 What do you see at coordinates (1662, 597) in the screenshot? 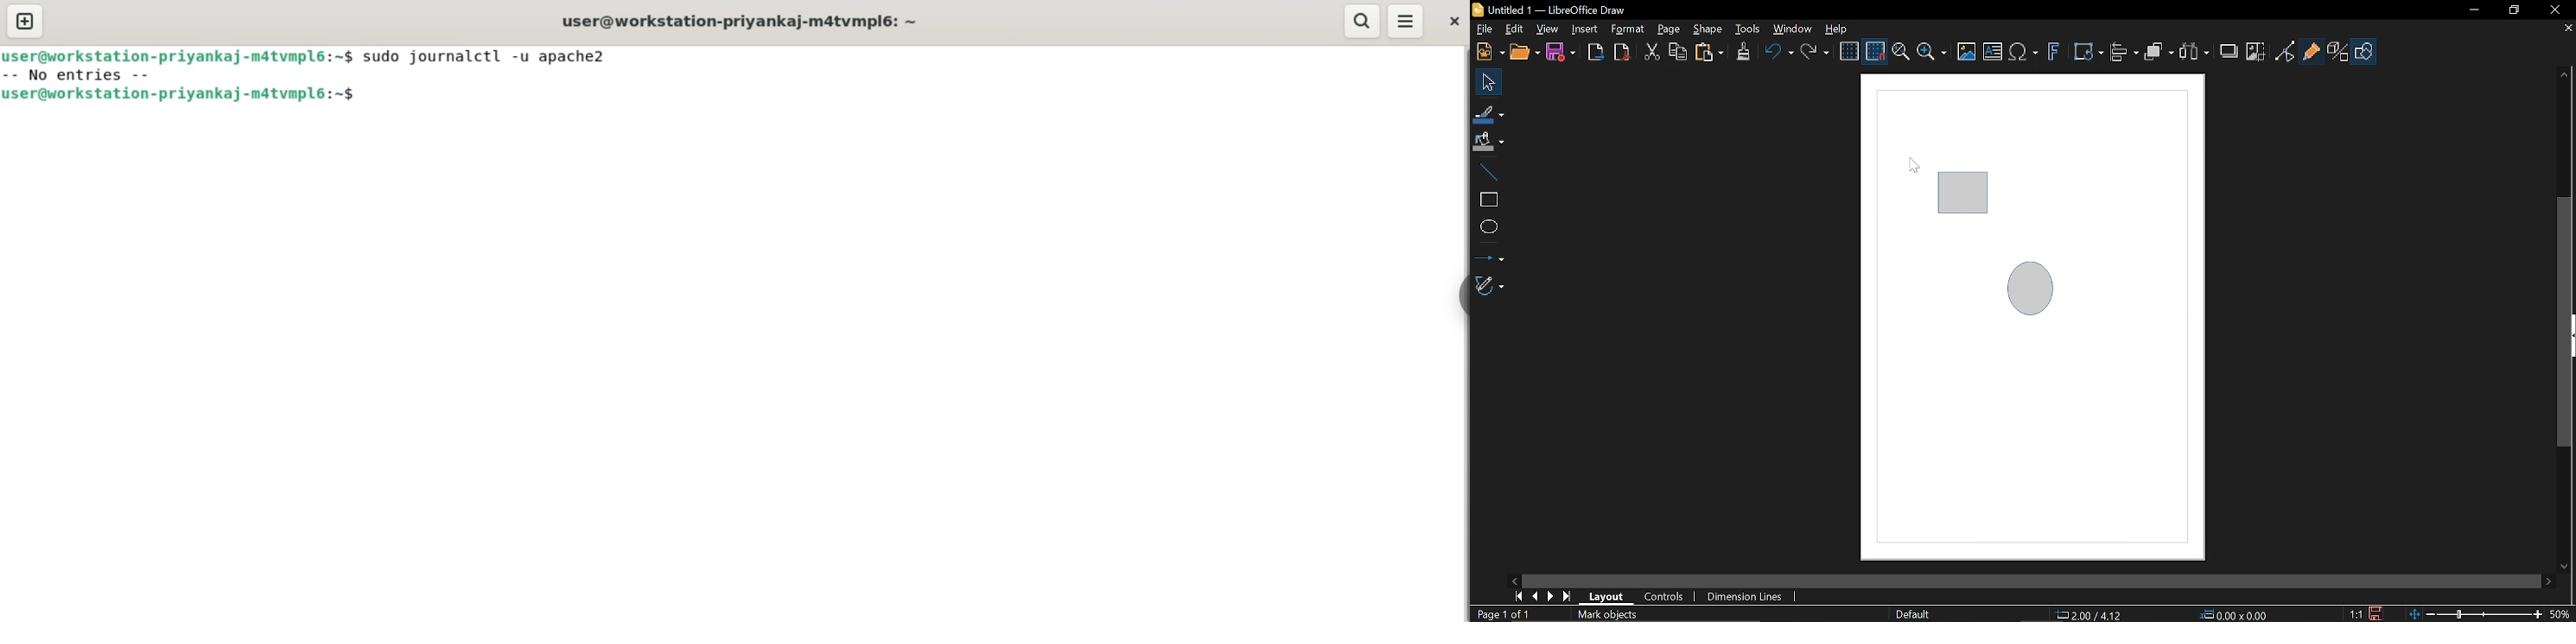
I see `Controls` at bounding box center [1662, 597].